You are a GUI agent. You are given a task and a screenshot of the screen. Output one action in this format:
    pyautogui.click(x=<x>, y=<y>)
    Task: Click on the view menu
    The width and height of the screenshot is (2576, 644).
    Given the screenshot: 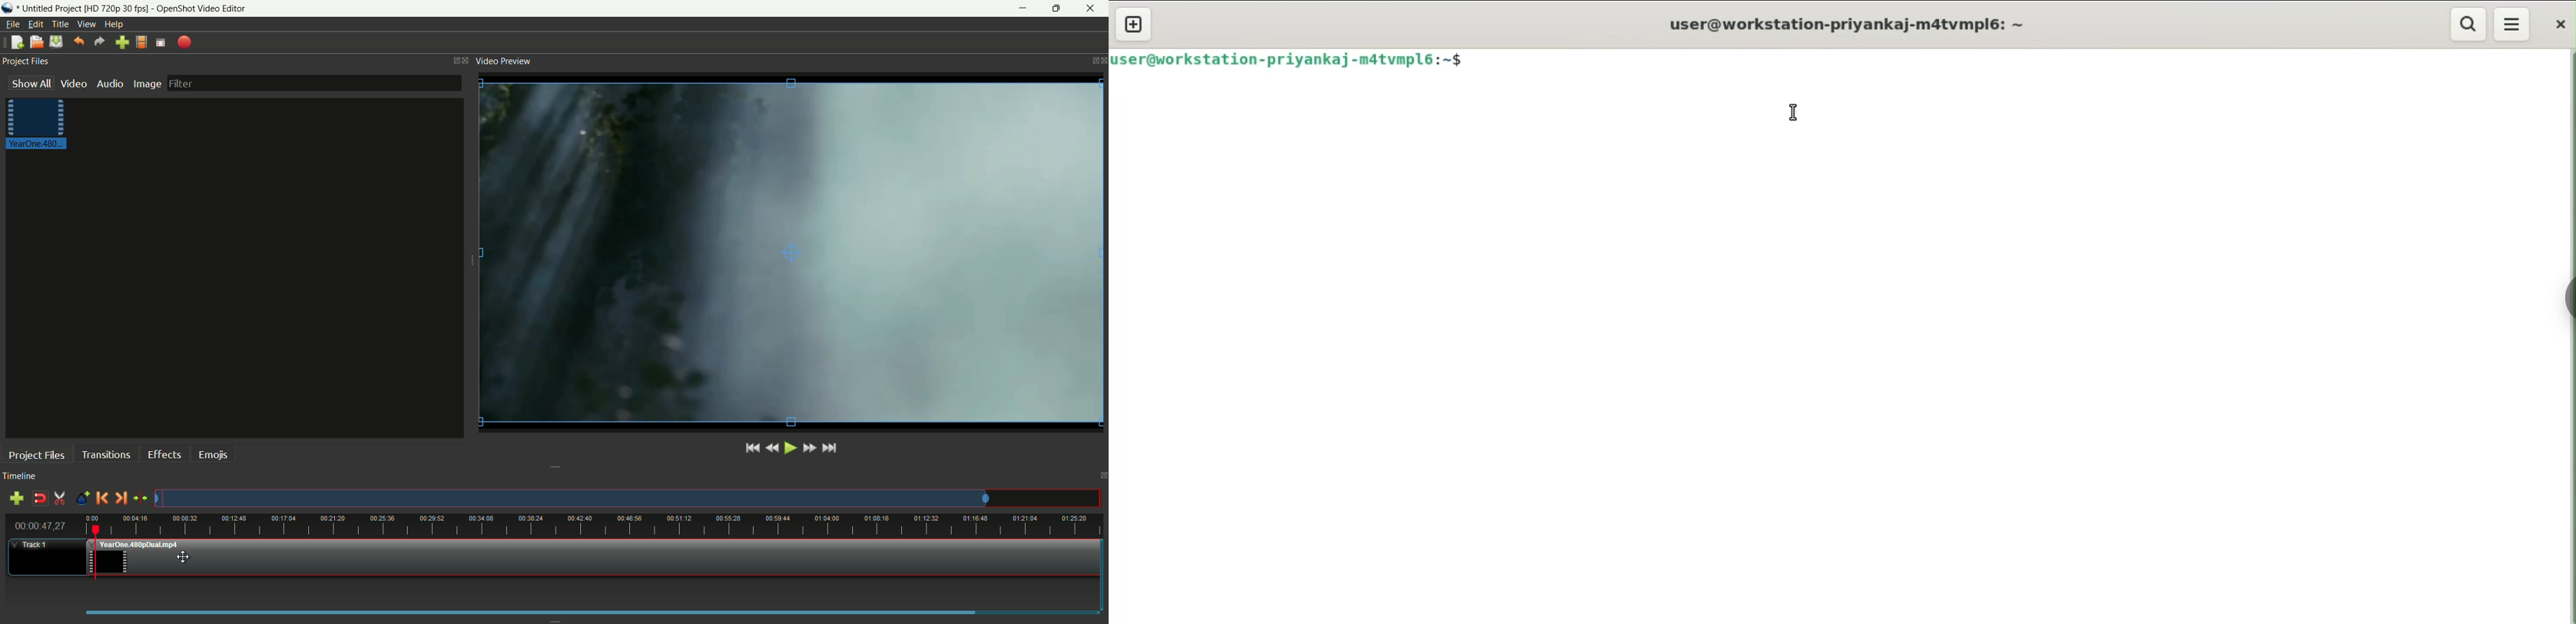 What is the action you would take?
    pyautogui.click(x=86, y=25)
    